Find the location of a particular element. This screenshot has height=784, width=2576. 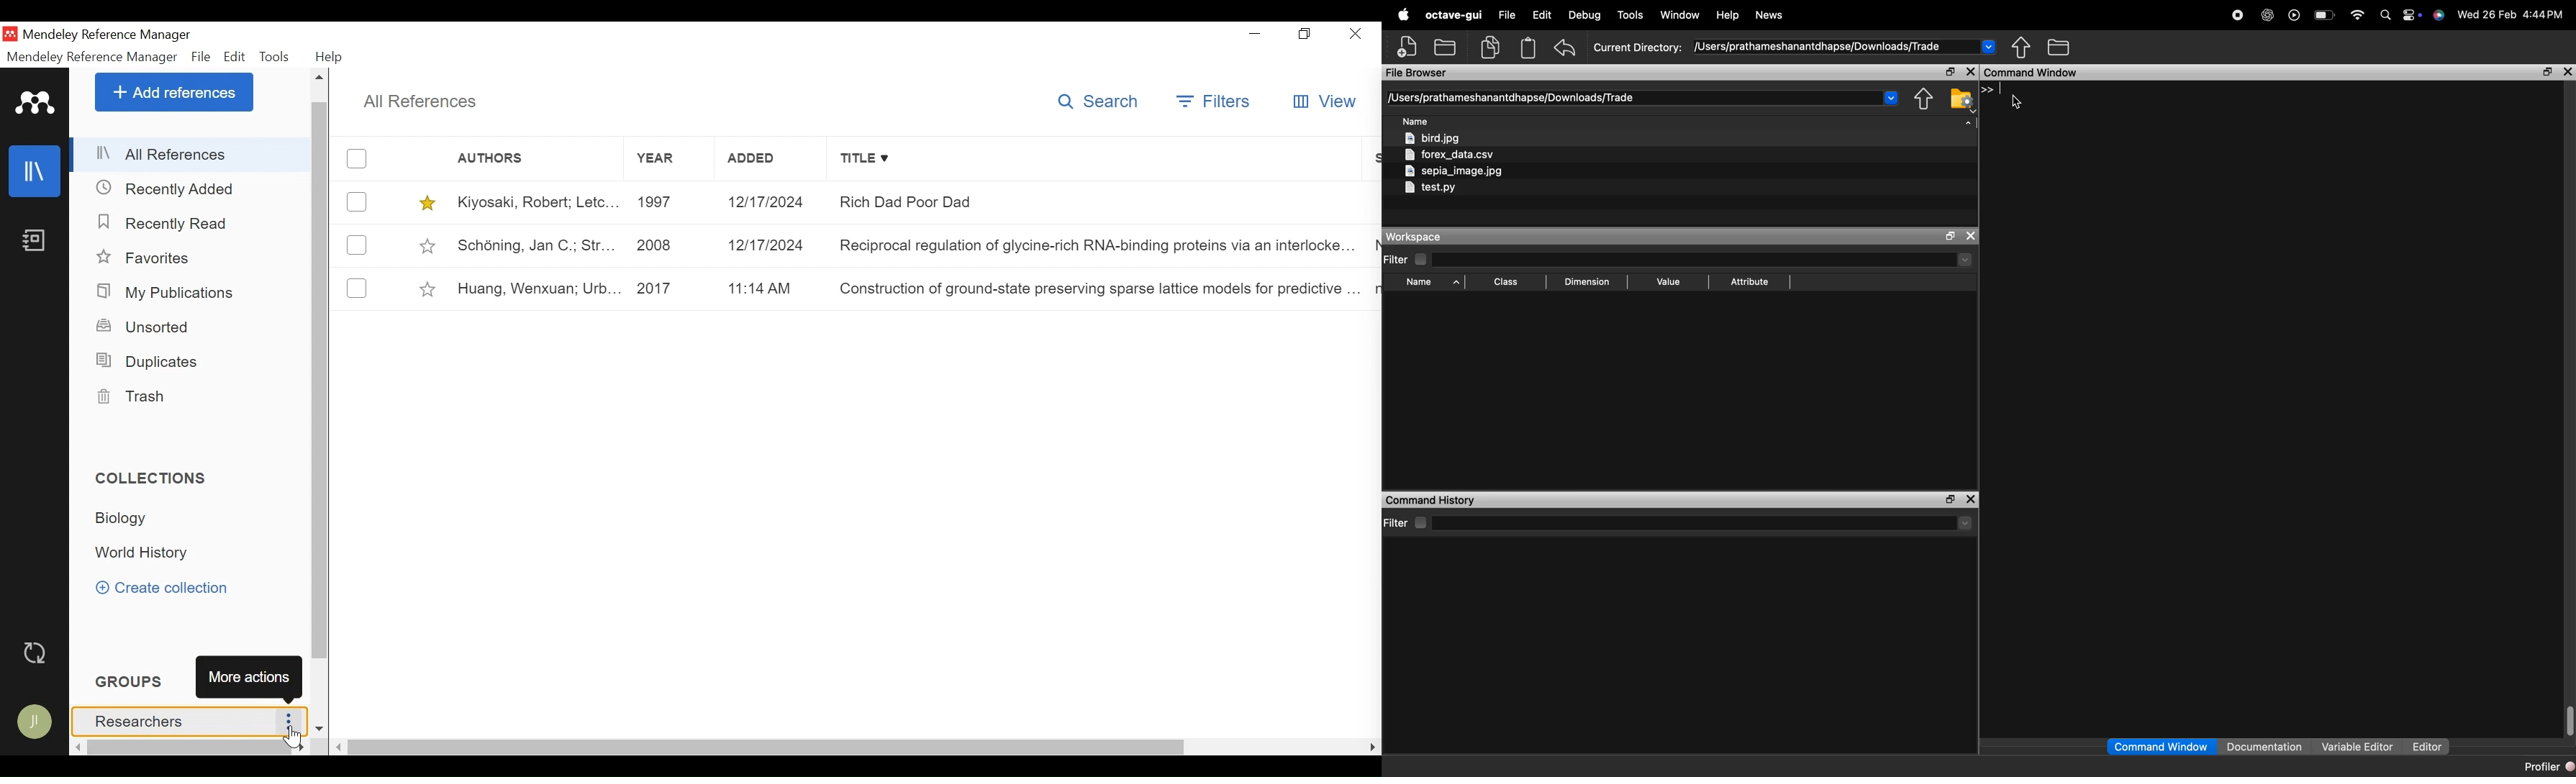

Sync is located at coordinates (37, 653).